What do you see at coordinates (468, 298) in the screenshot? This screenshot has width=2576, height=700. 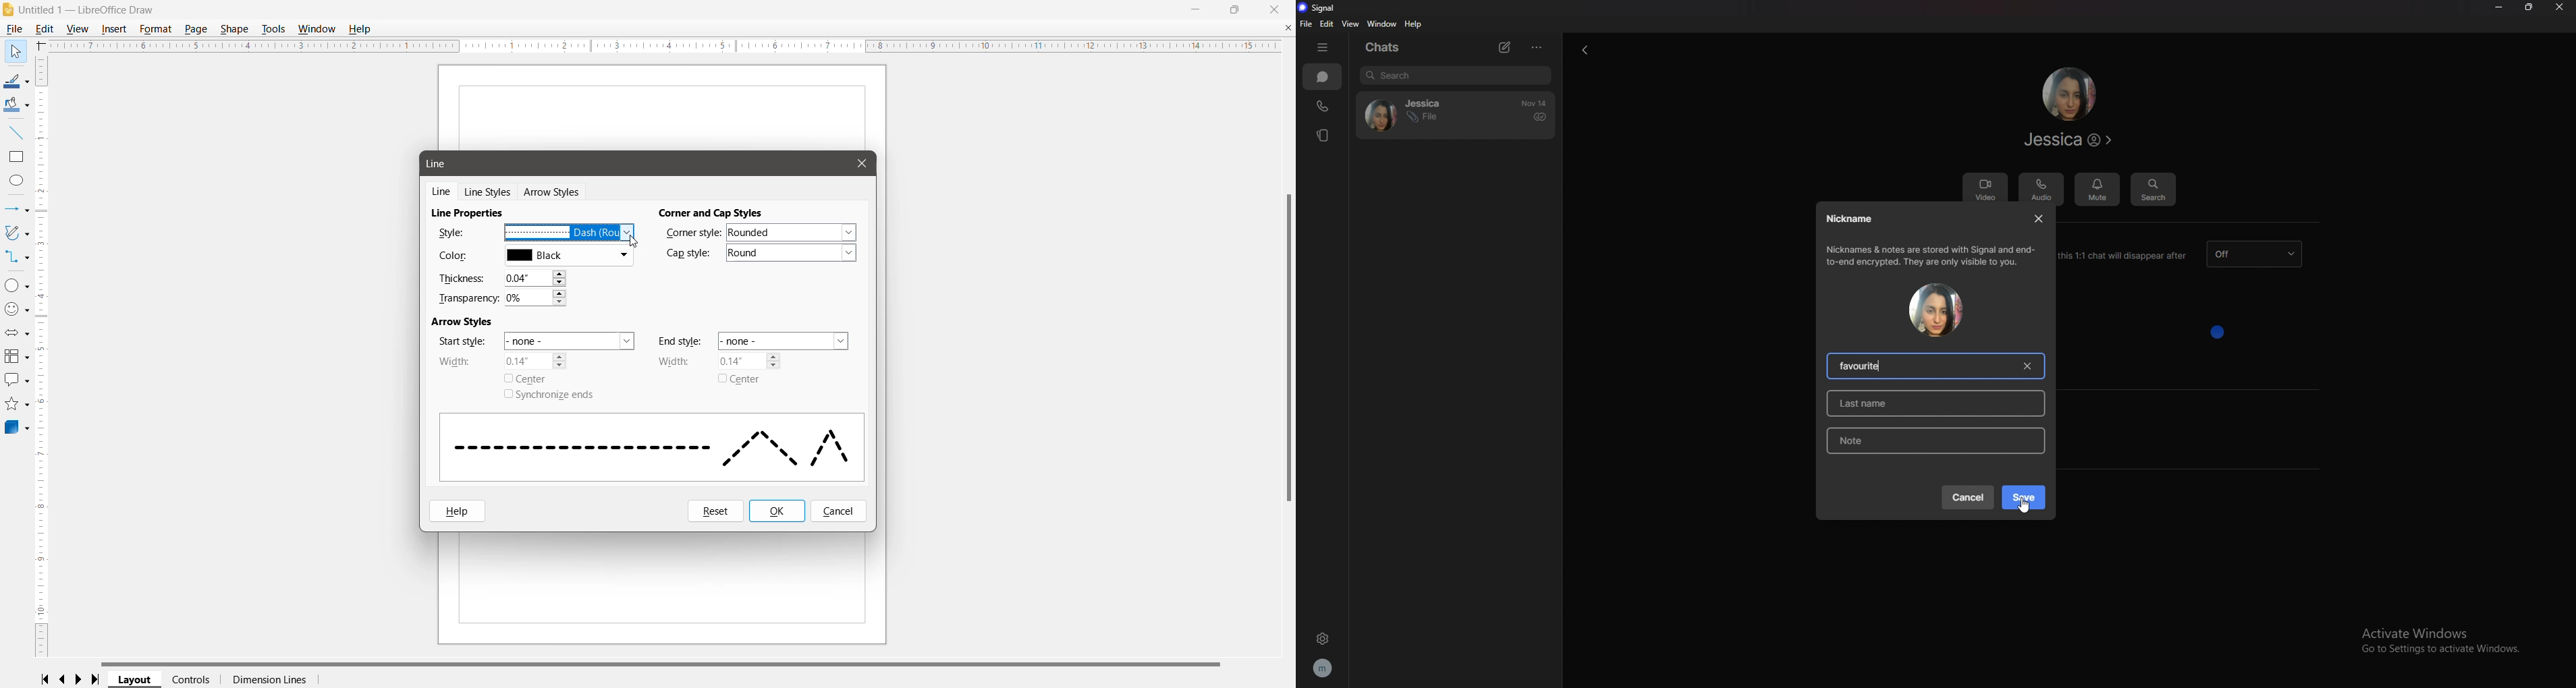 I see `Transparency` at bounding box center [468, 298].